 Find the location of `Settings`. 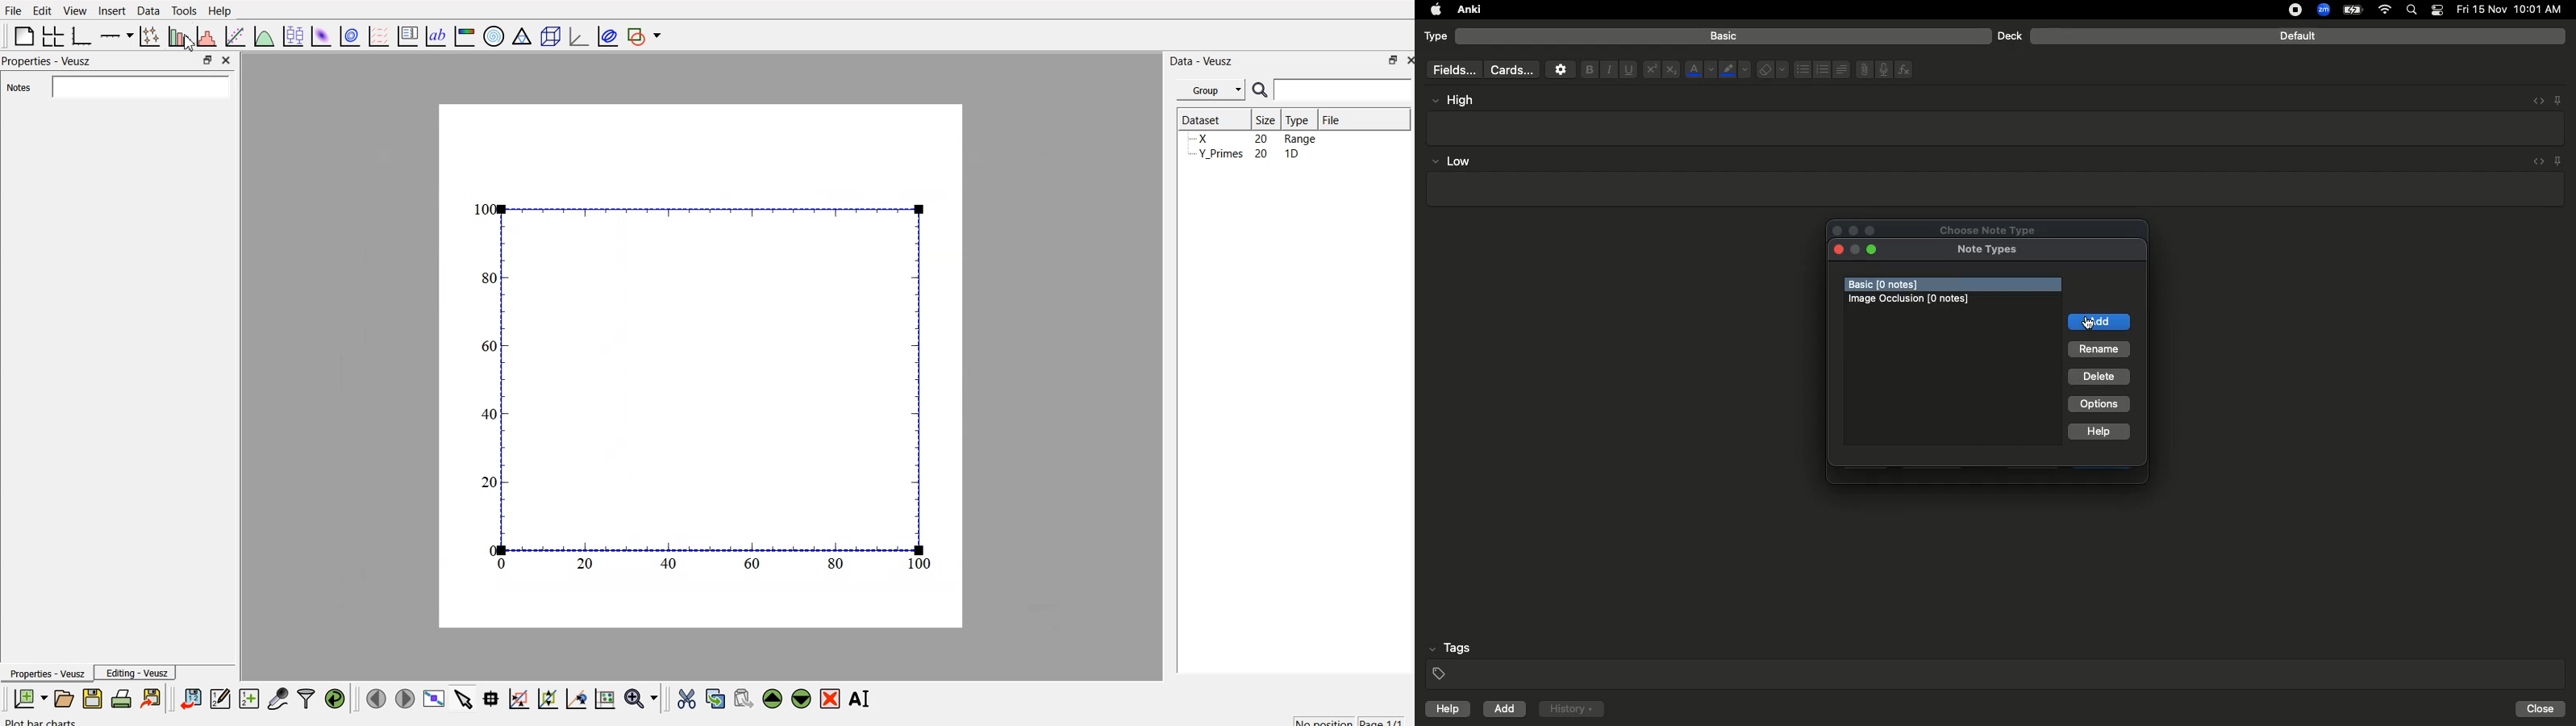

Settings is located at coordinates (1561, 69).